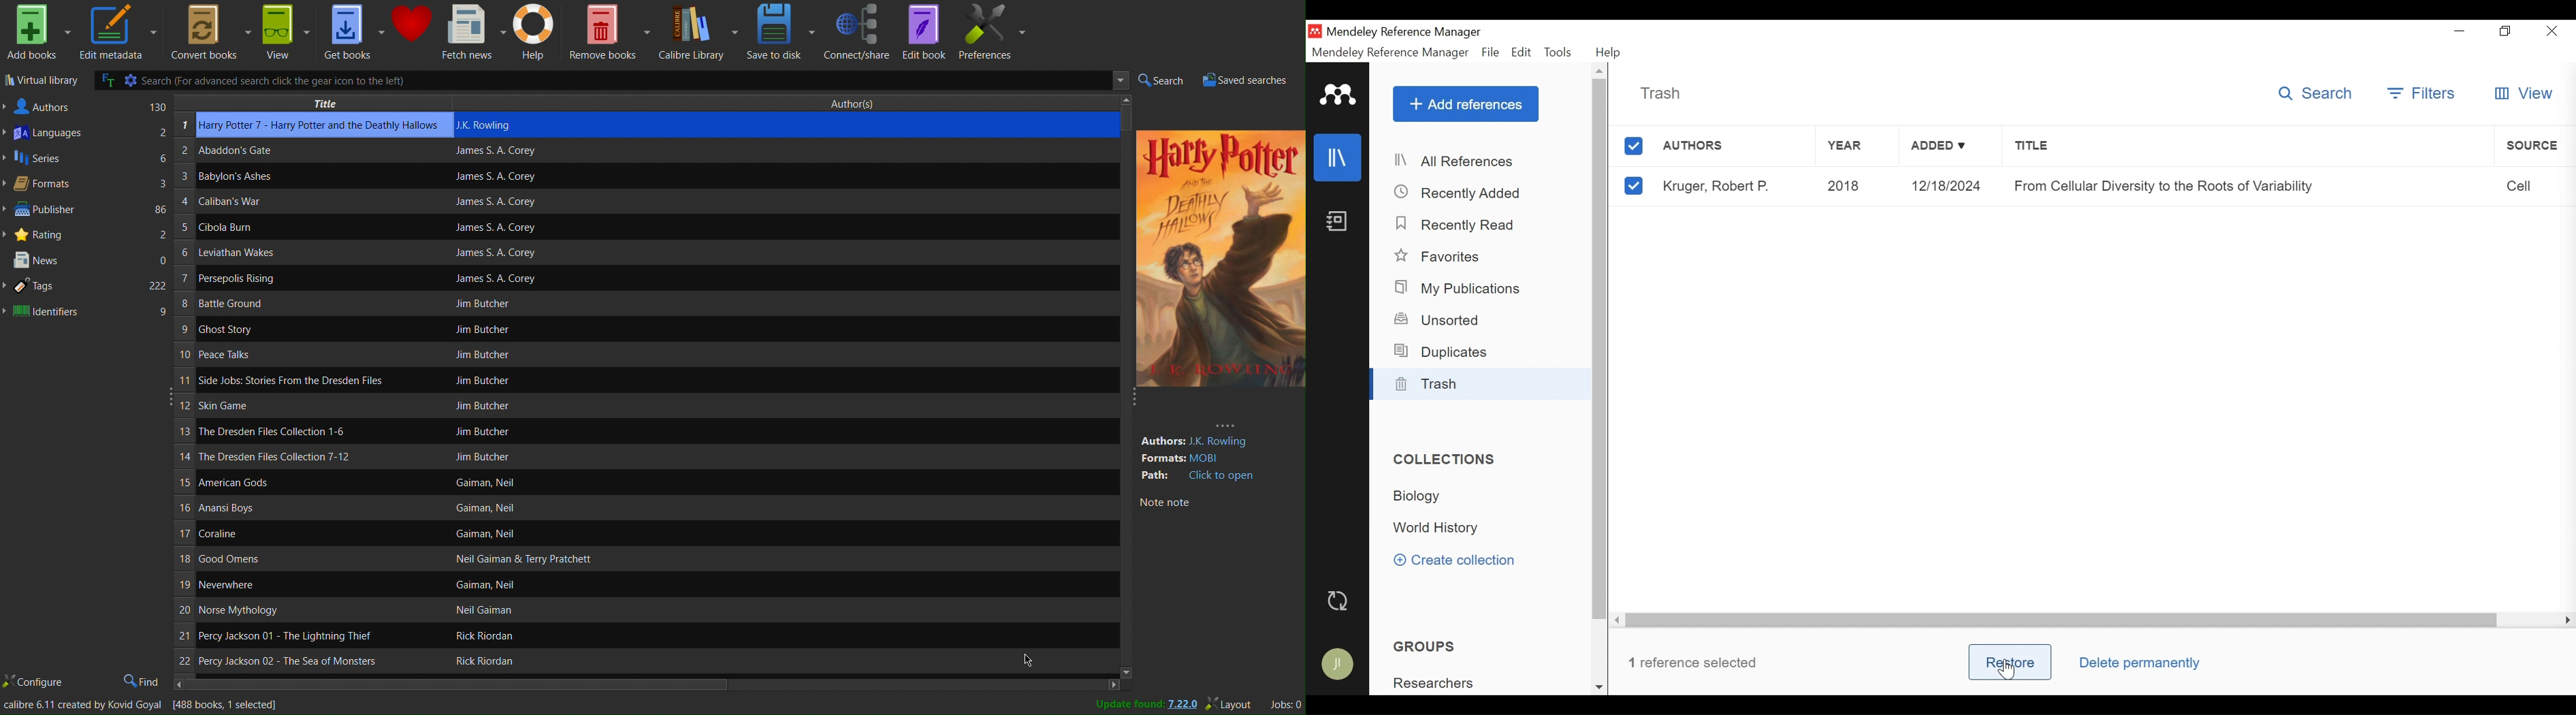  Describe the element at coordinates (536, 662) in the screenshot. I see `Author’s name` at that location.